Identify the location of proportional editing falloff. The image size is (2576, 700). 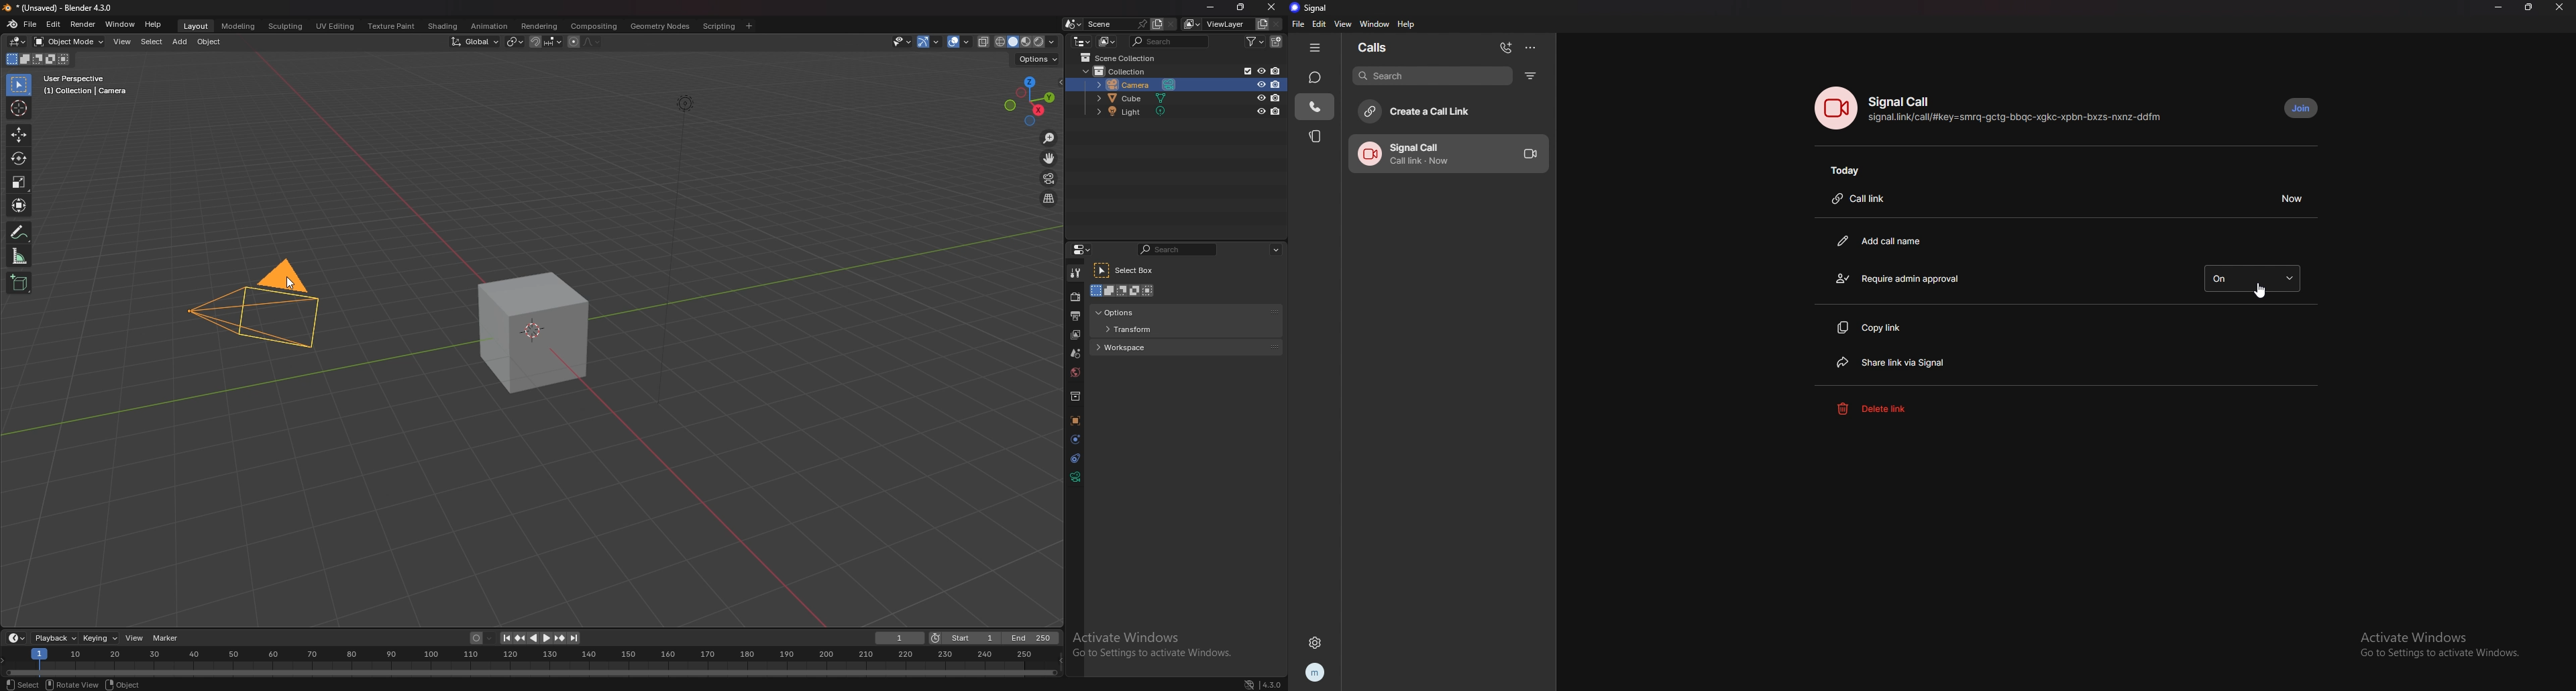
(593, 41).